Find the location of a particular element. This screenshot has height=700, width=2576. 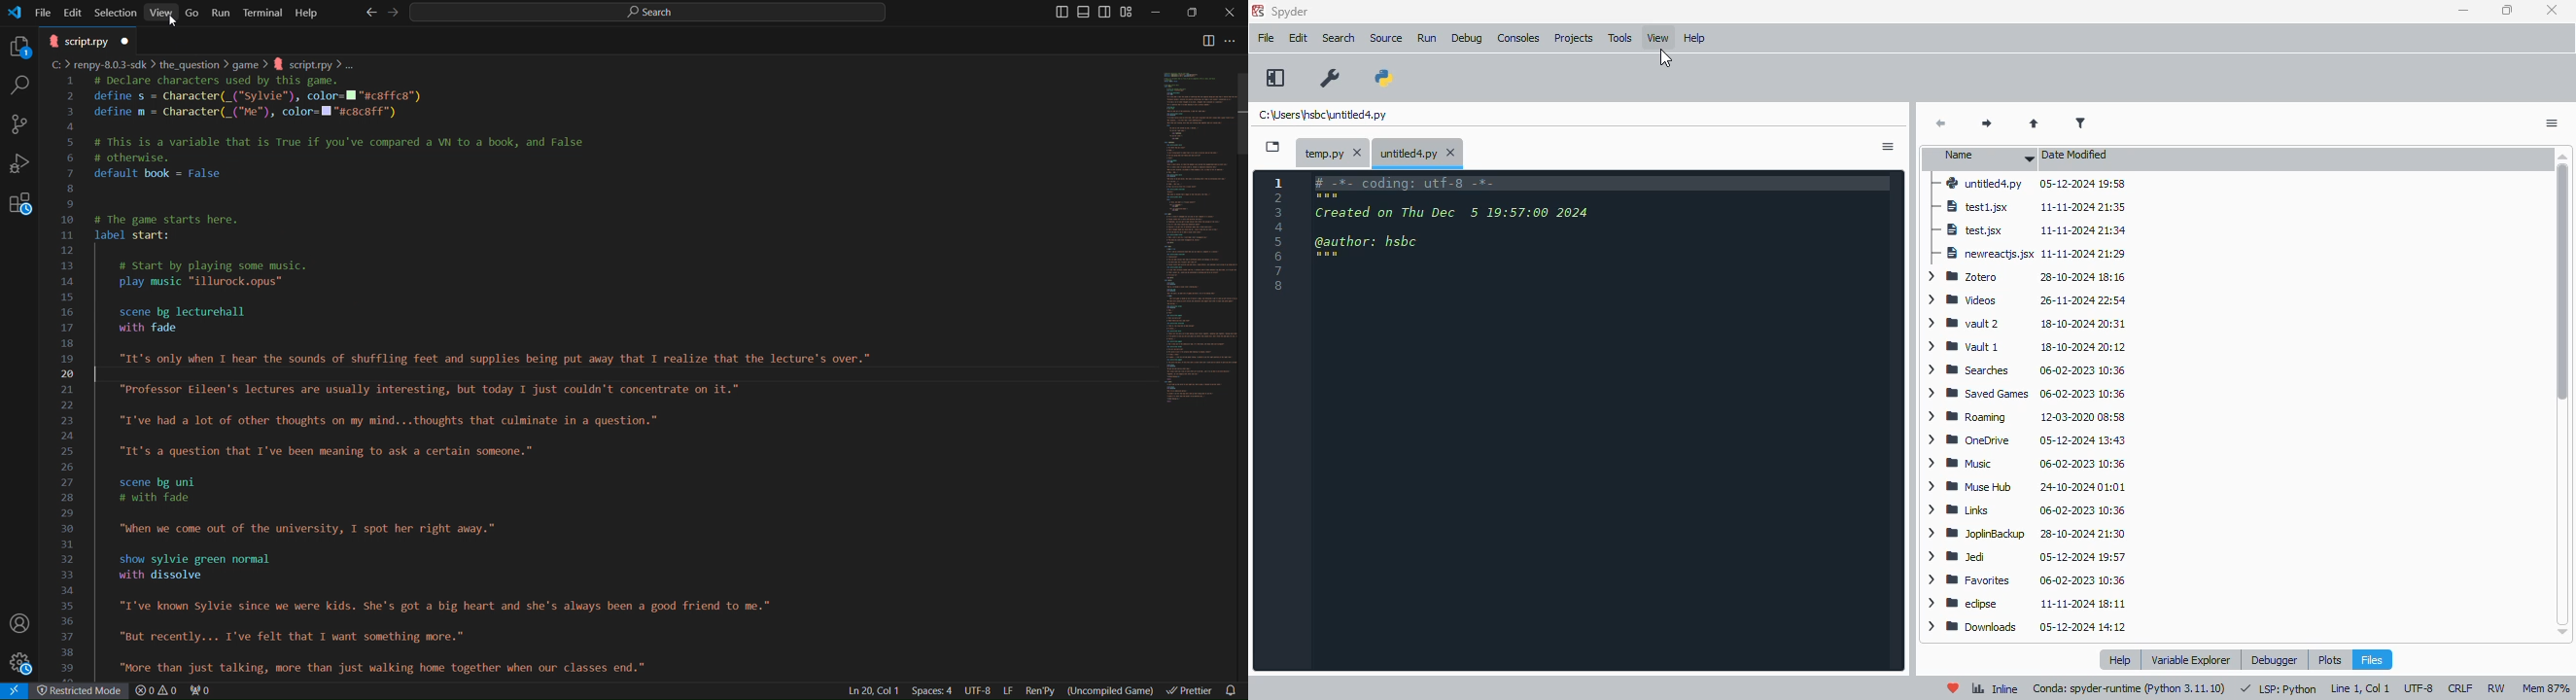

LSP: python is located at coordinates (2279, 689).